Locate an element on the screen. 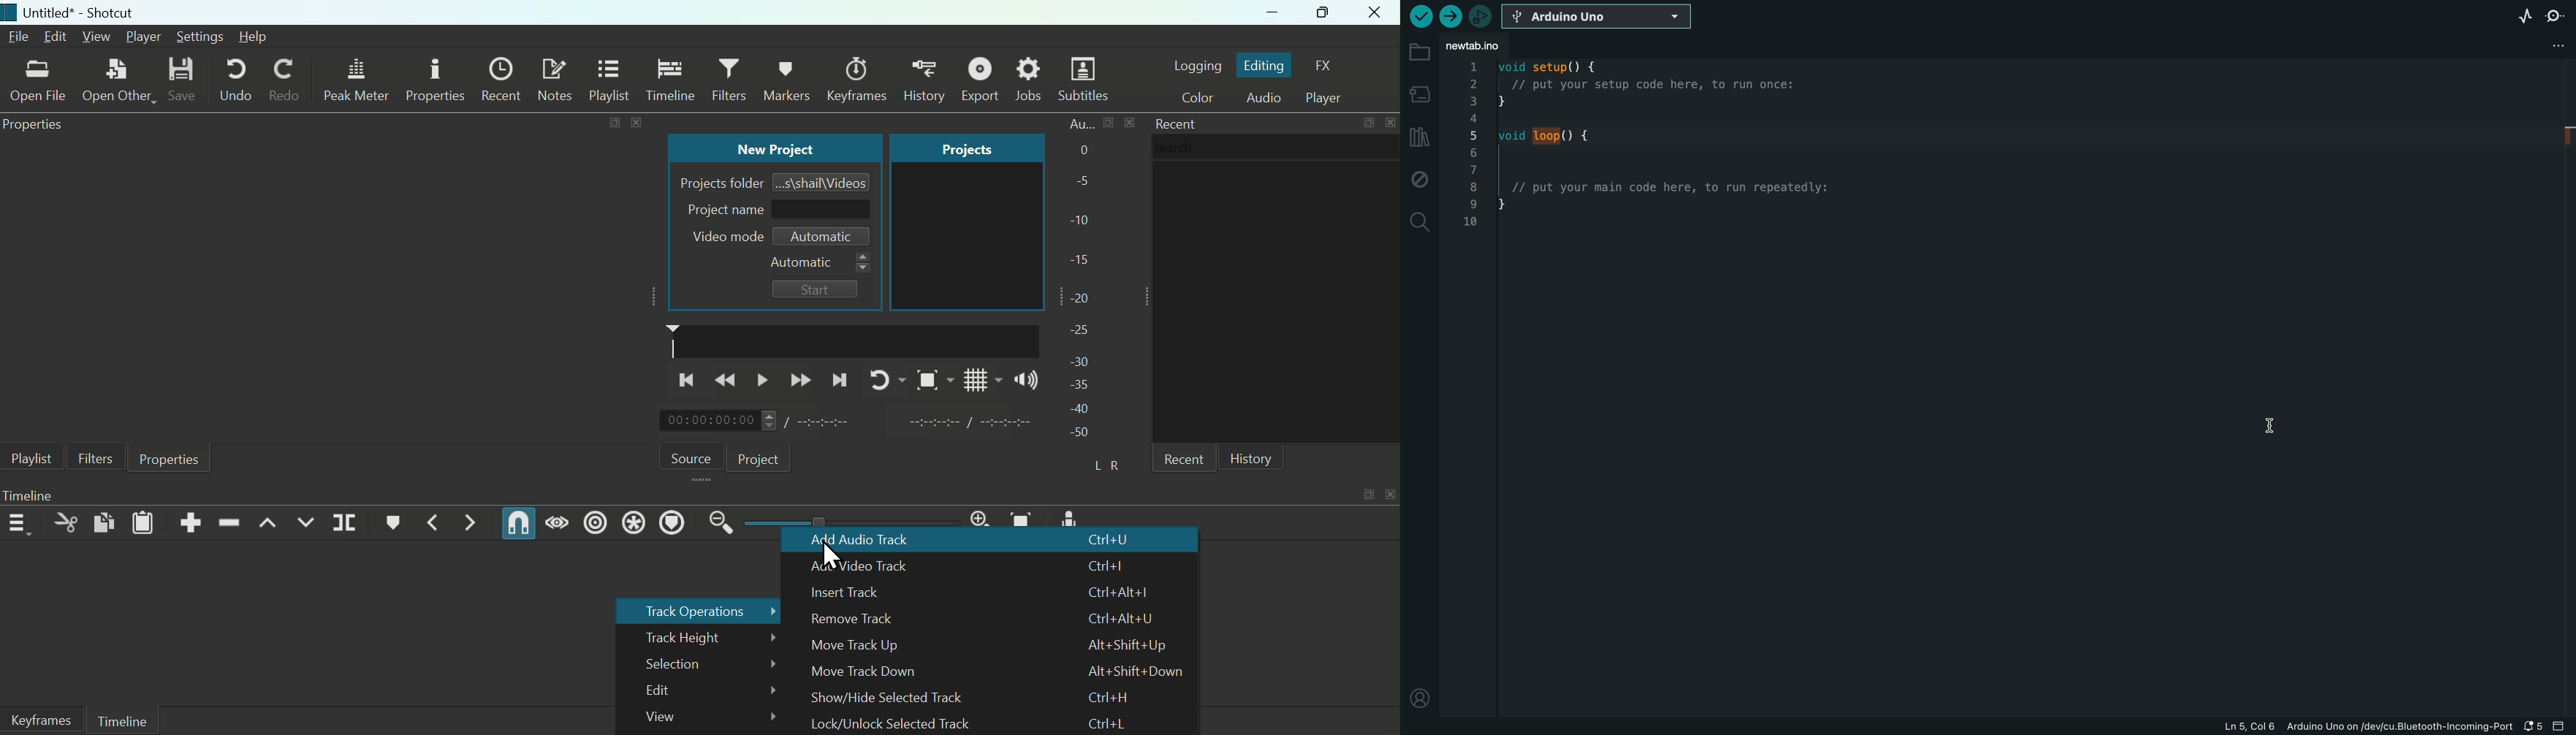  Play/Pause is located at coordinates (765, 378).